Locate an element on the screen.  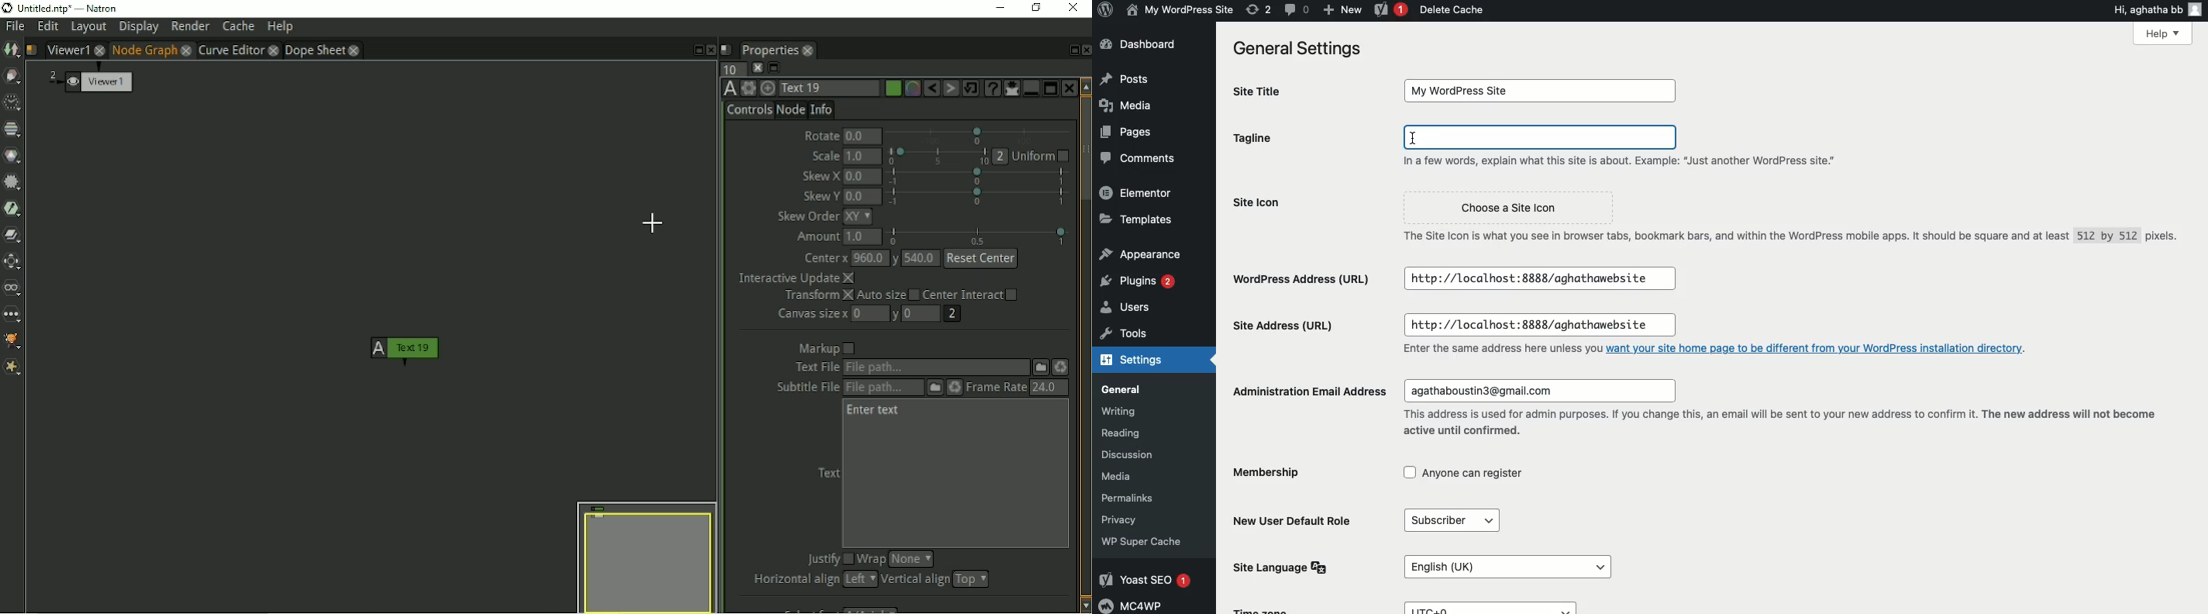
Post is located at coordinates (1125, 78).